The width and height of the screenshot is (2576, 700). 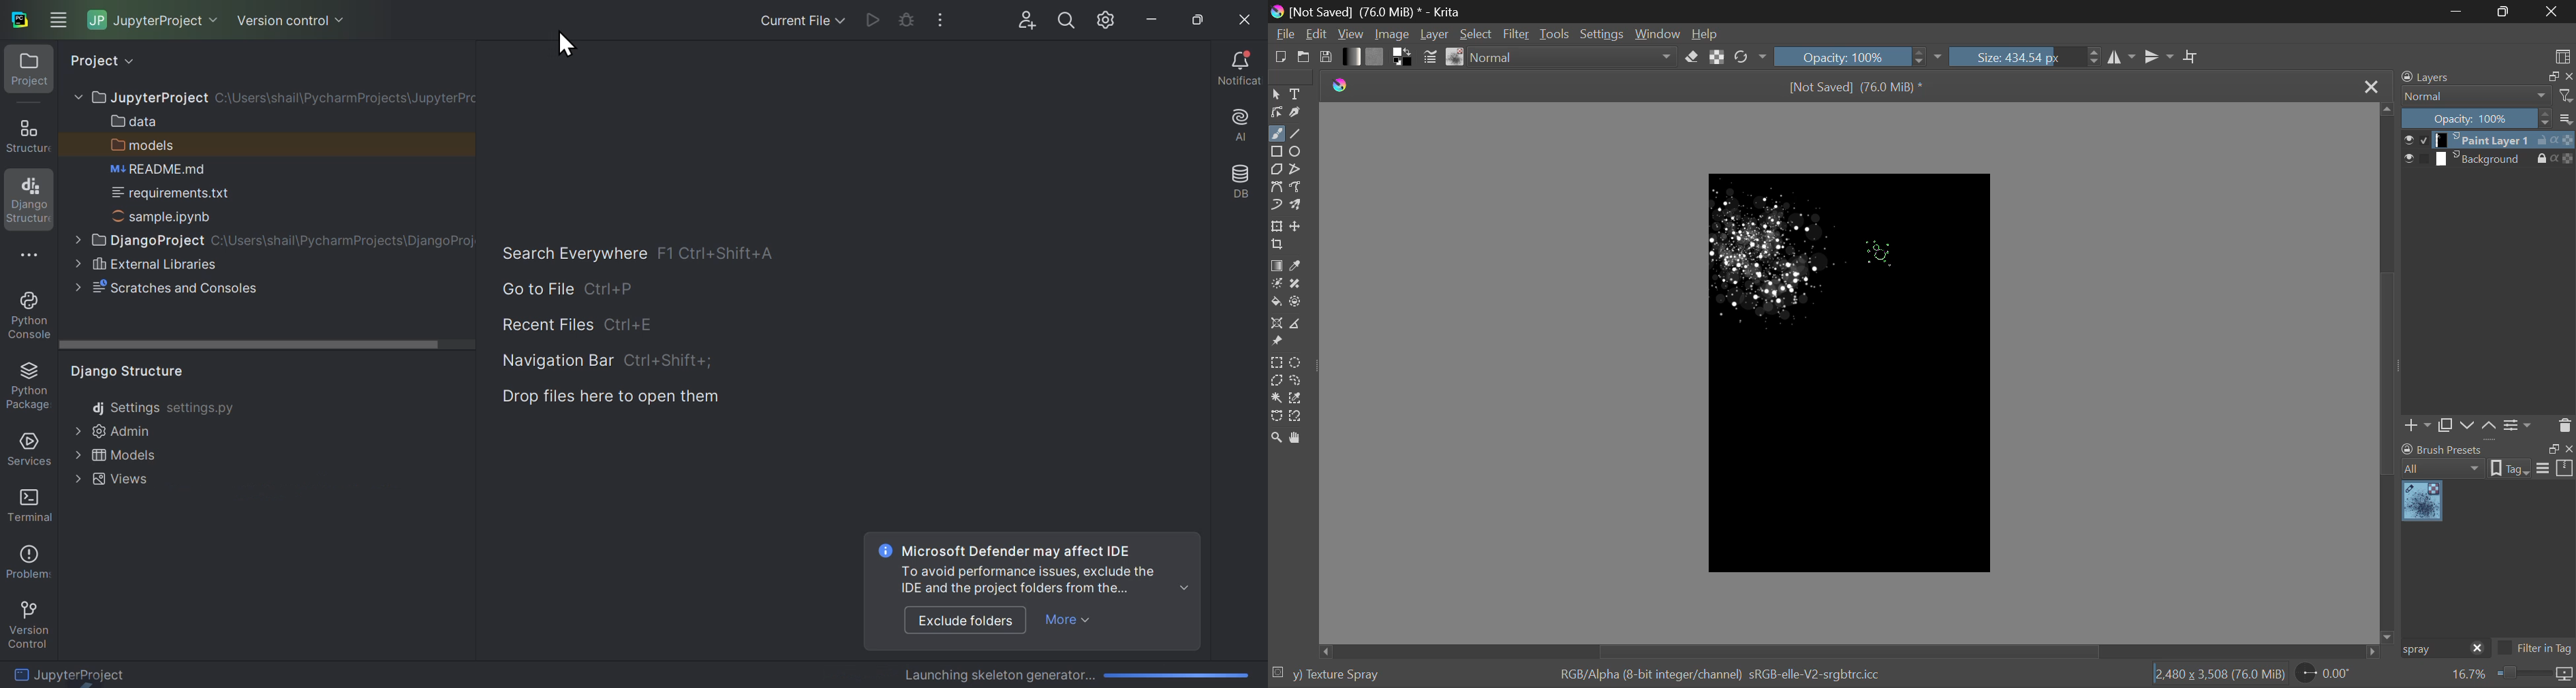 What do you see at coordinates (1276, 94) in the screenshot?
I see `Select` at bounding box center [1276, 94].